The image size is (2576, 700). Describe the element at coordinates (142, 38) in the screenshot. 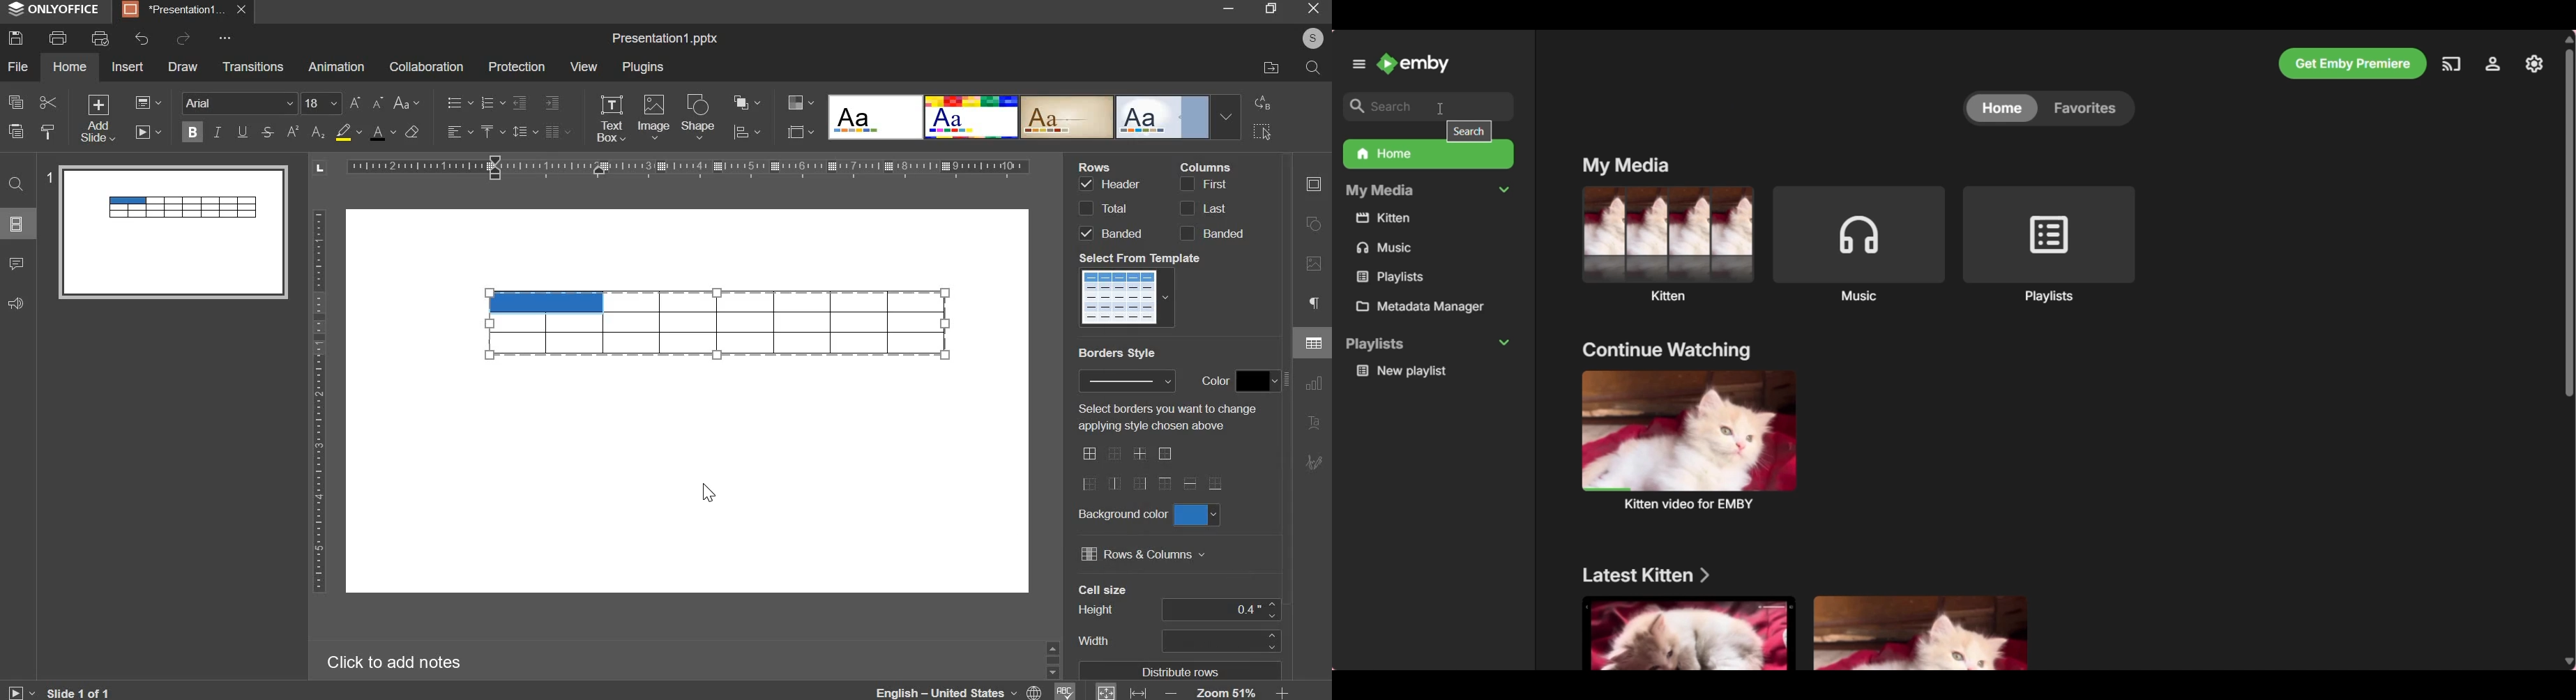

I see `undo` at that location.